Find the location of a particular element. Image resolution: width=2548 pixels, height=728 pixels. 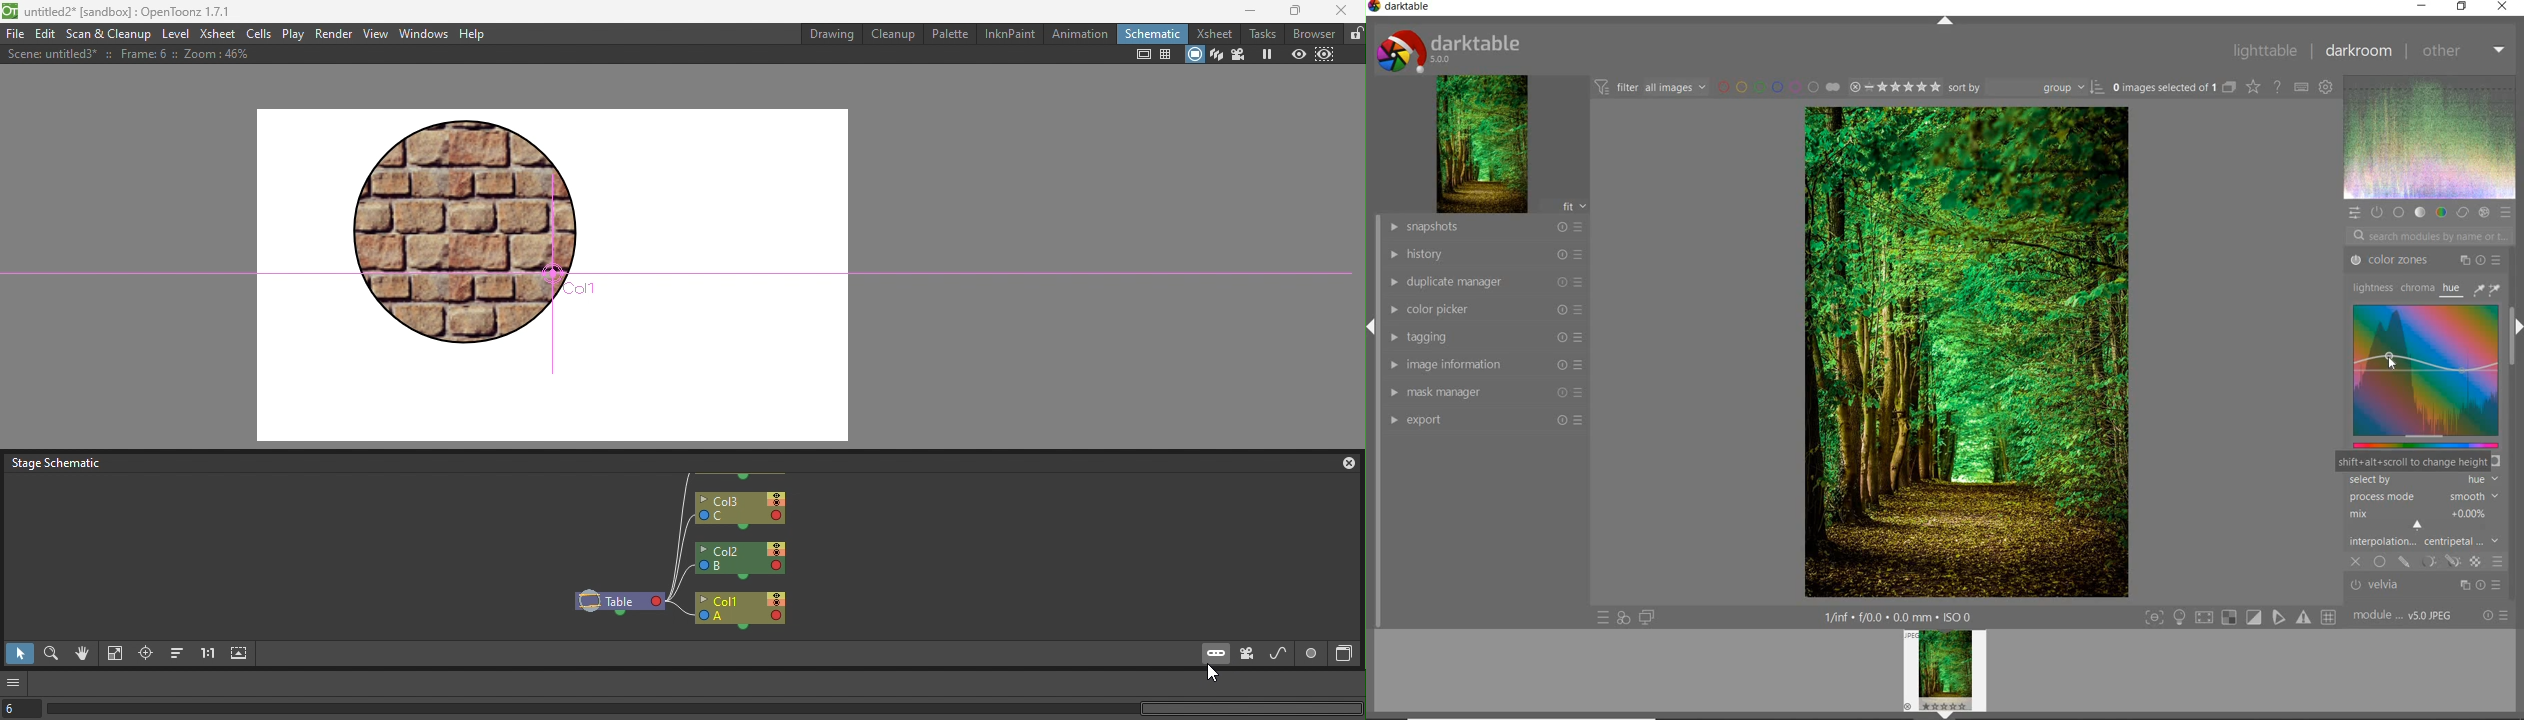

color zones is located at coordinates (2425, 260).